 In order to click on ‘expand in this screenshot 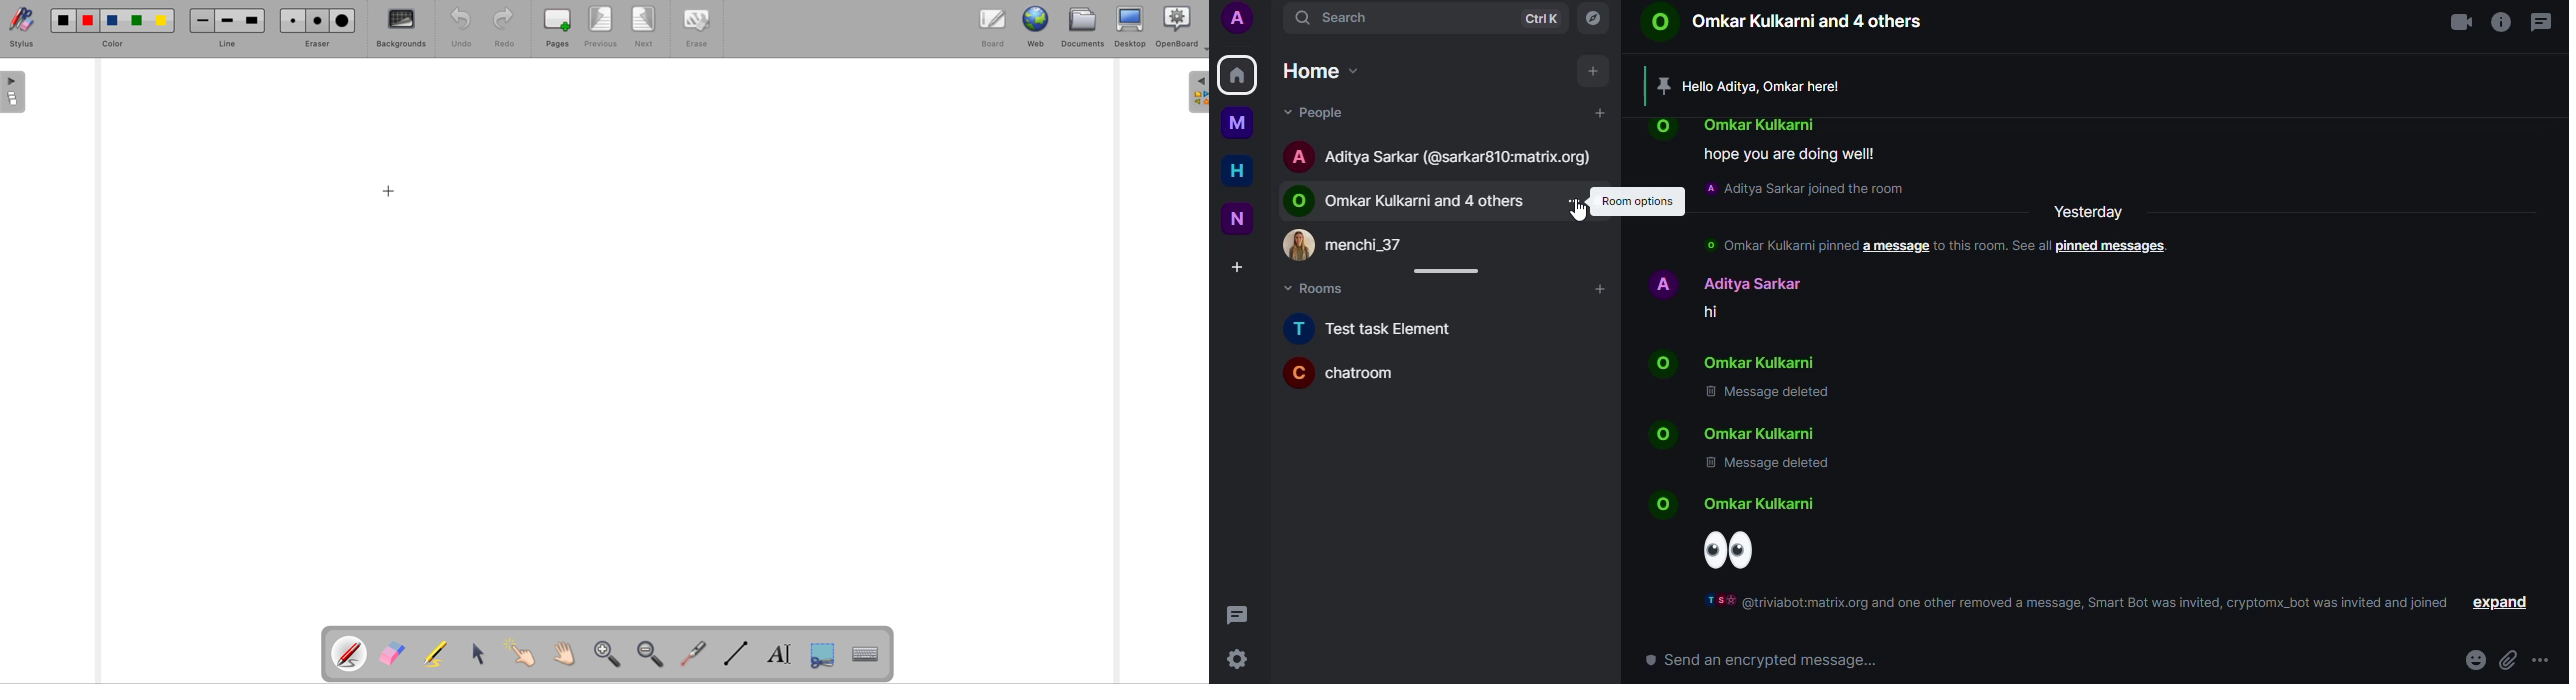, I will do `click(2502, 602)`.